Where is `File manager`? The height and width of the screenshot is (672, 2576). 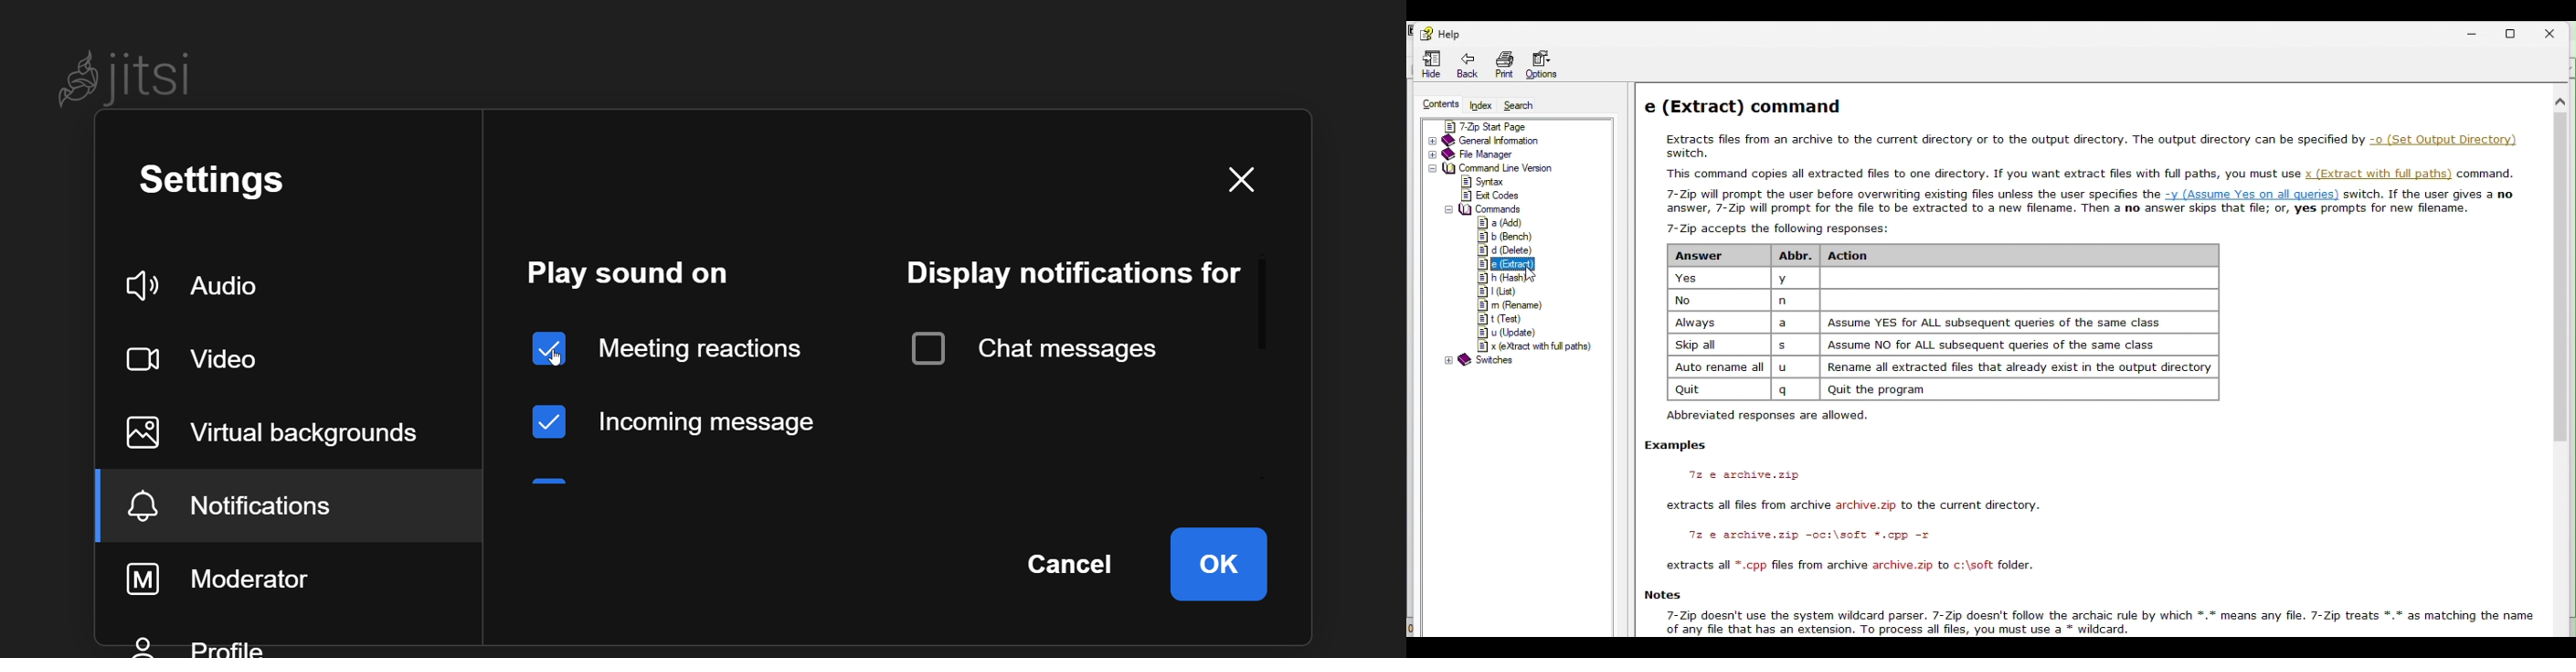 File manager is located at coordinates (1503, 154).